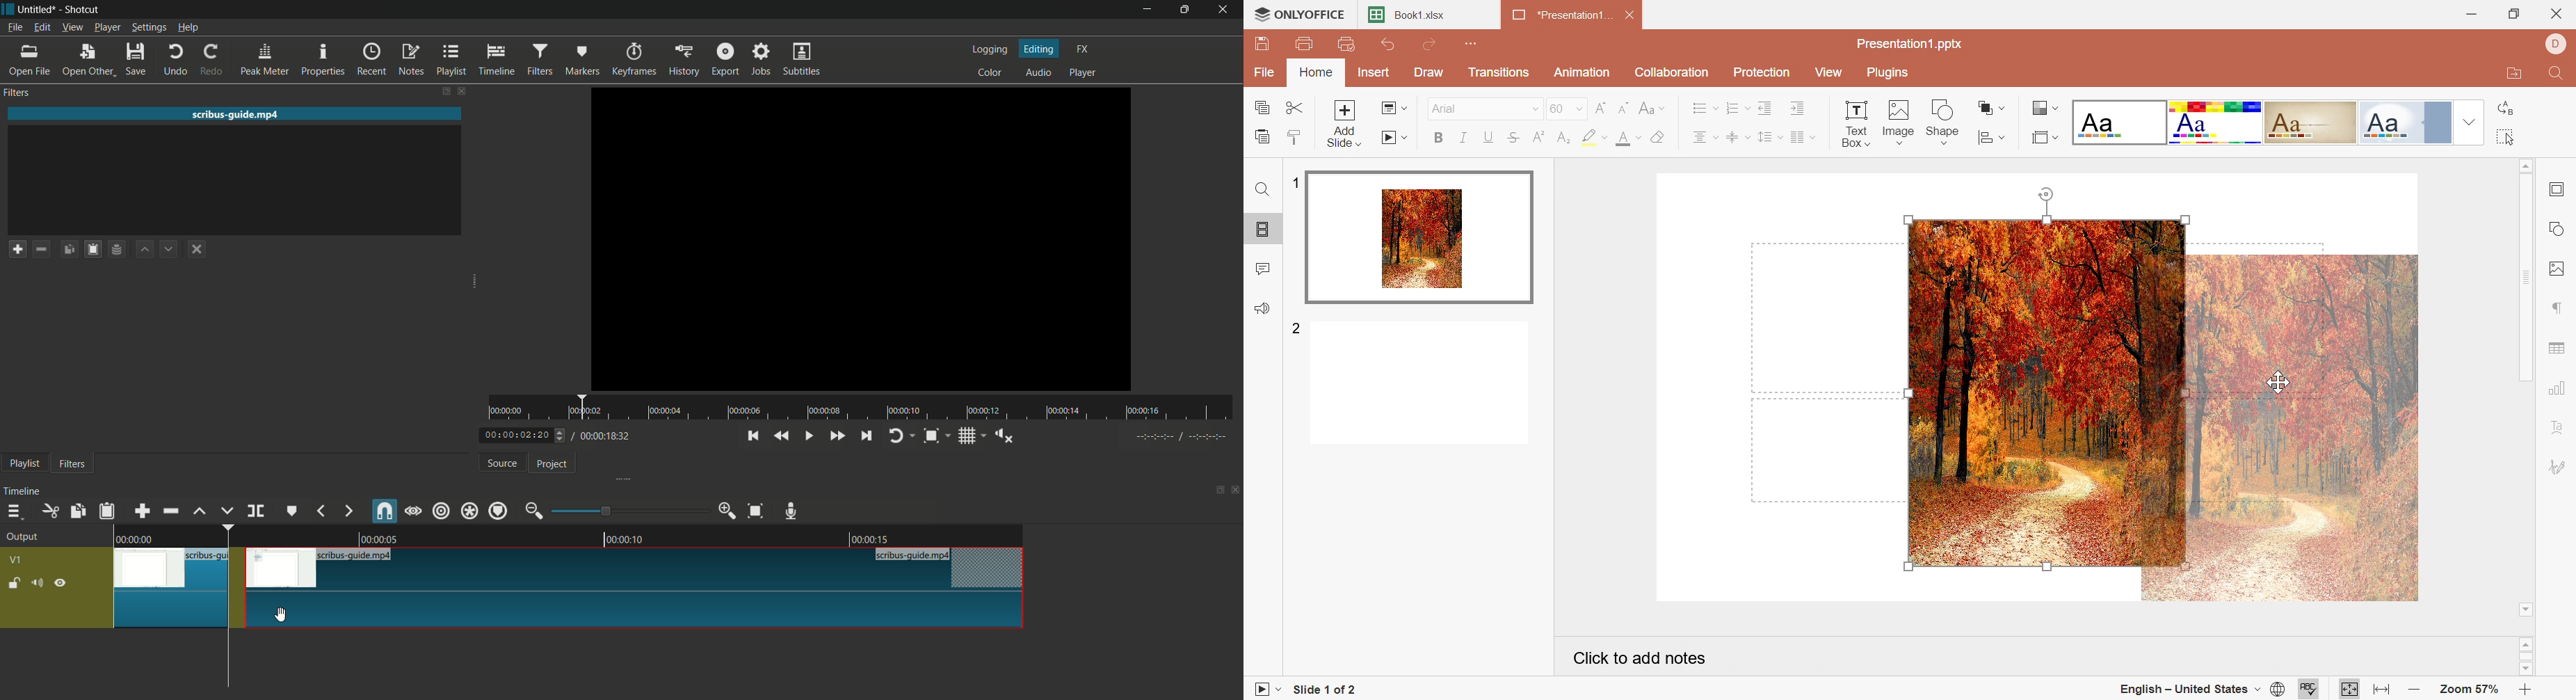 The image size is (2576, 700). What do you see at coordinates (1262, 191) in the screenshot?
I see `Find` at bounding box center [1262, 191].